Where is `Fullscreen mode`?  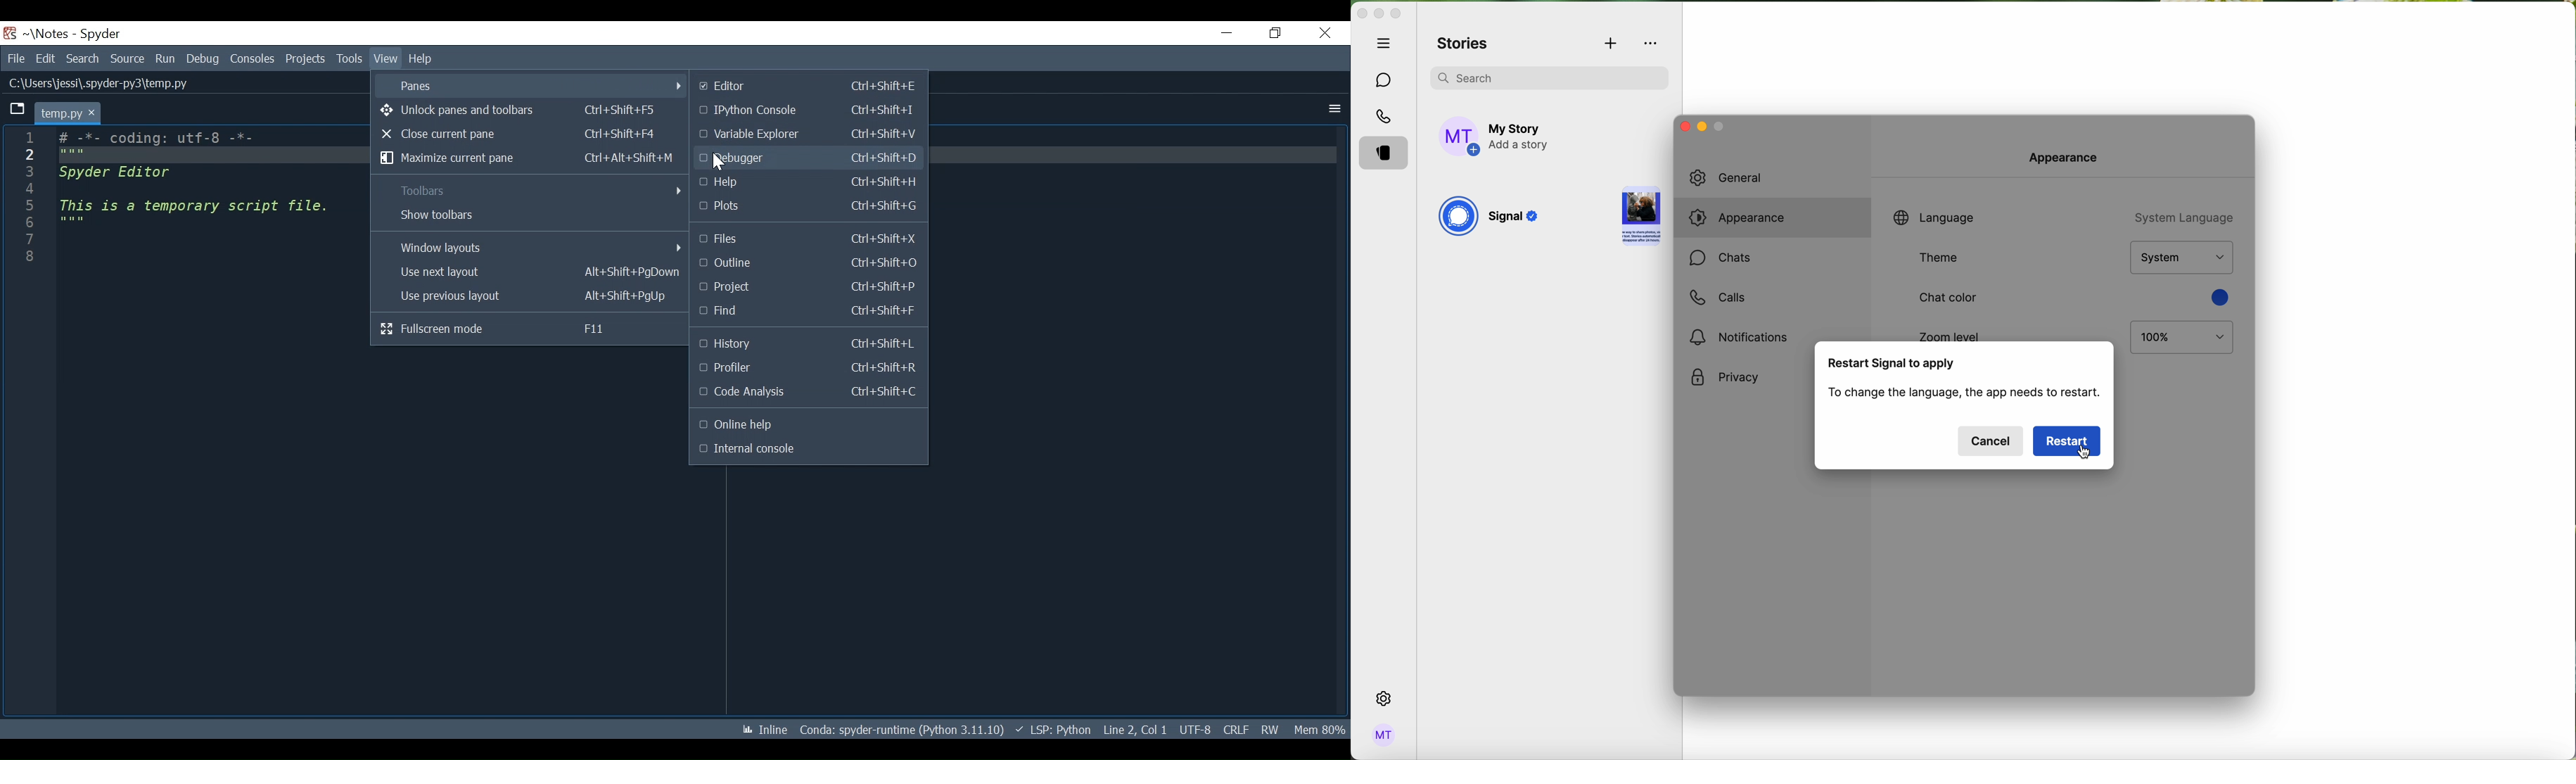
Fullscreen mode is located at coordinates (516, 327).